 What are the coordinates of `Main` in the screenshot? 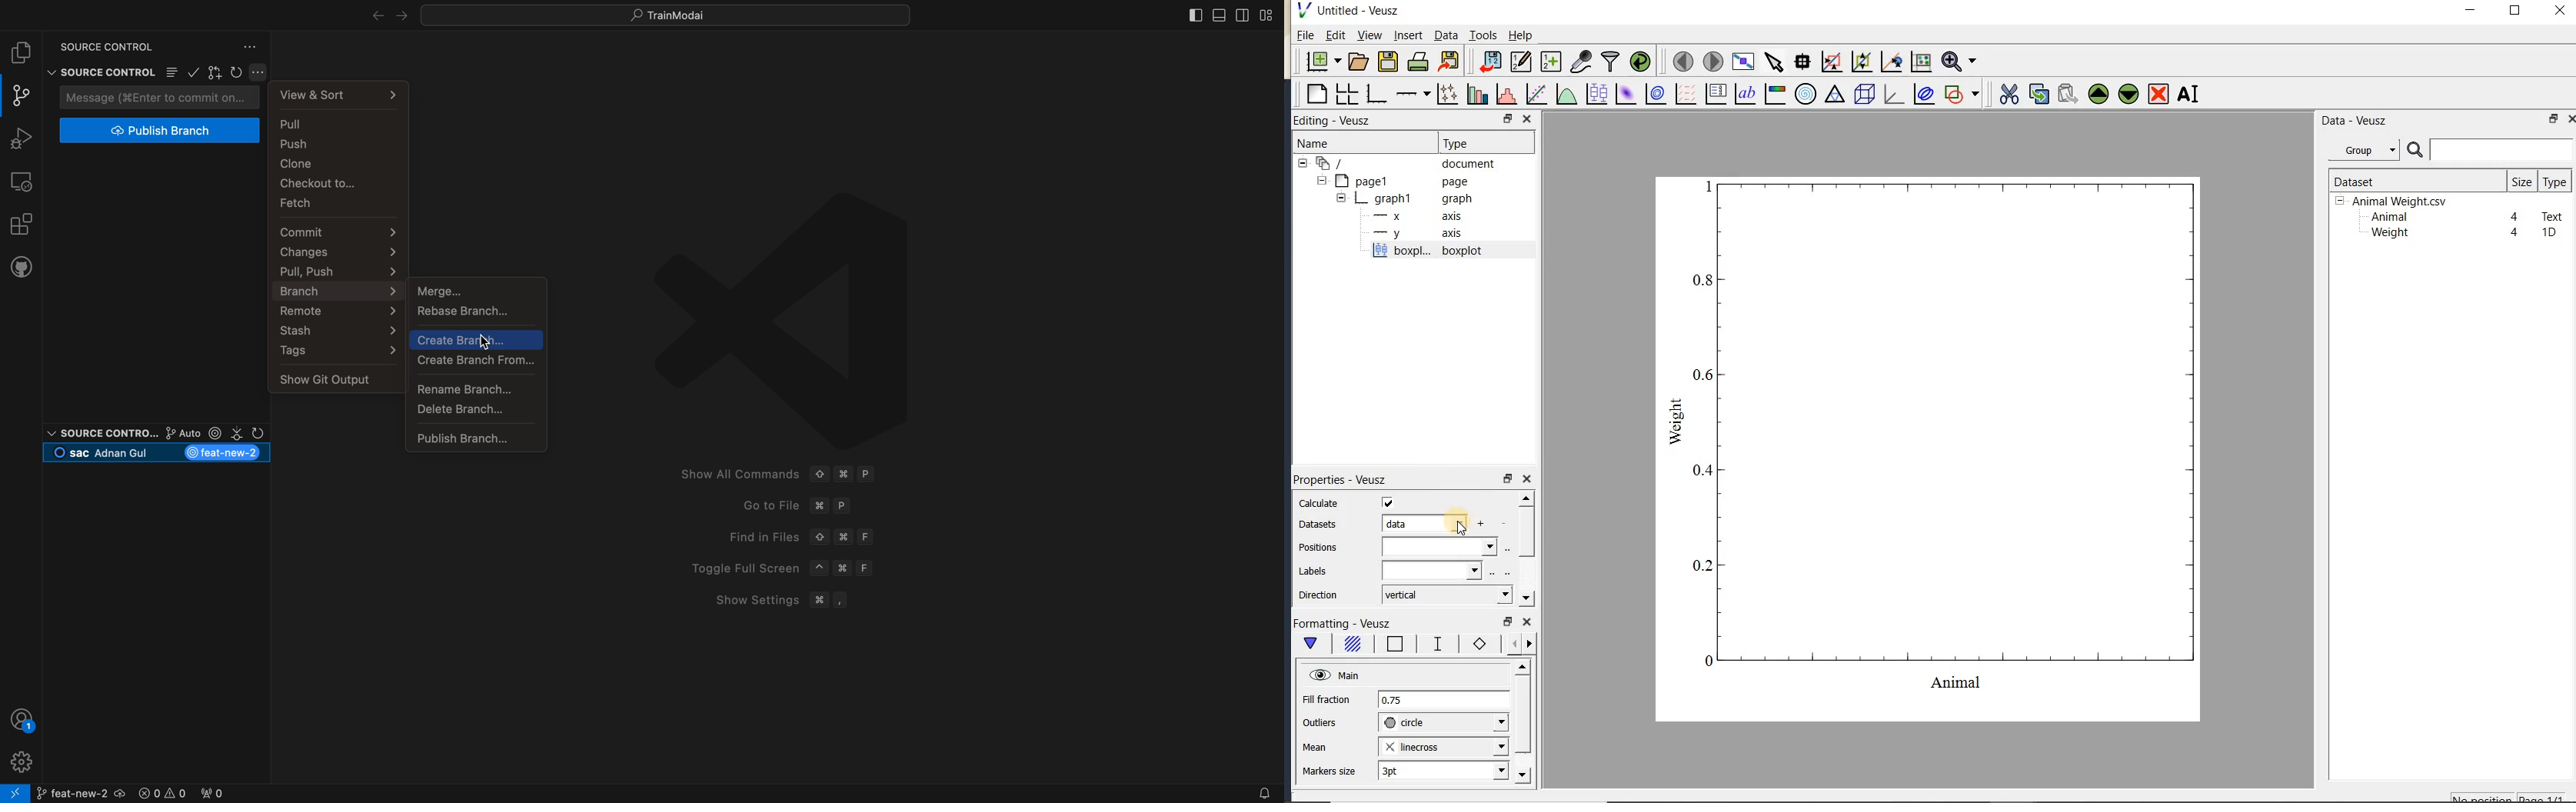 It's located at (1334, 674).